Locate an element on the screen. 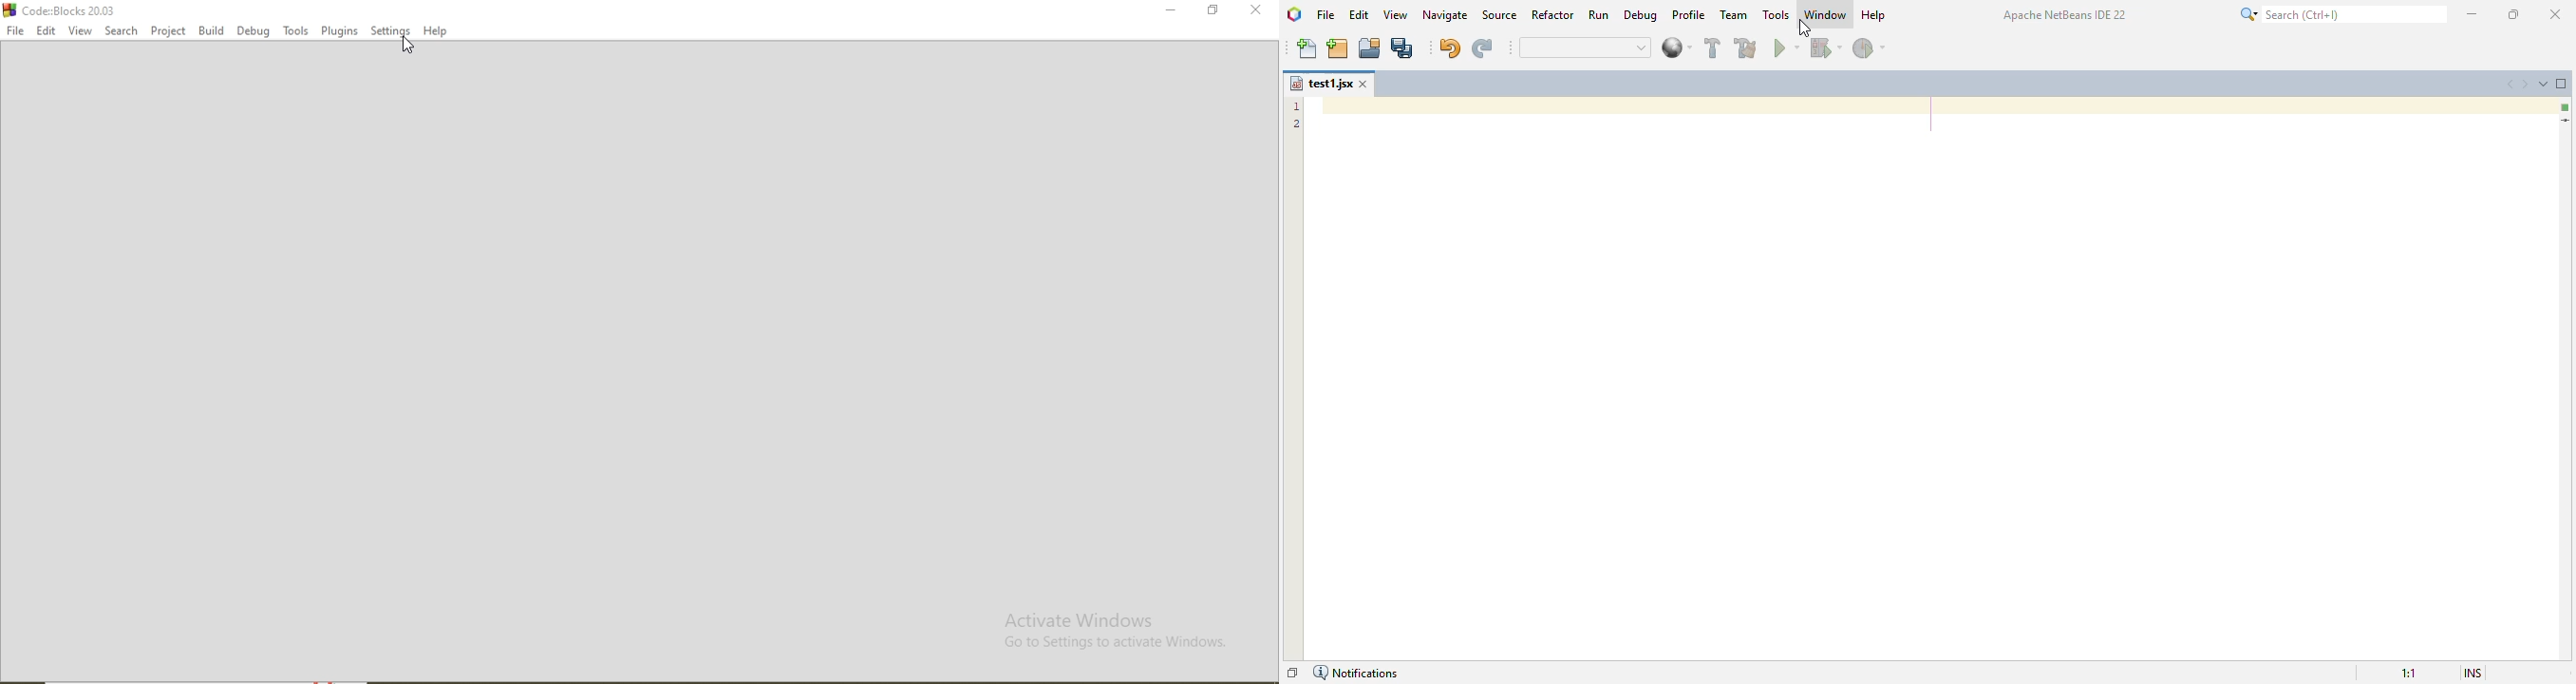 The height and width of the screenshot is (700, 2576). Close is located at coordinates (1257, 10).